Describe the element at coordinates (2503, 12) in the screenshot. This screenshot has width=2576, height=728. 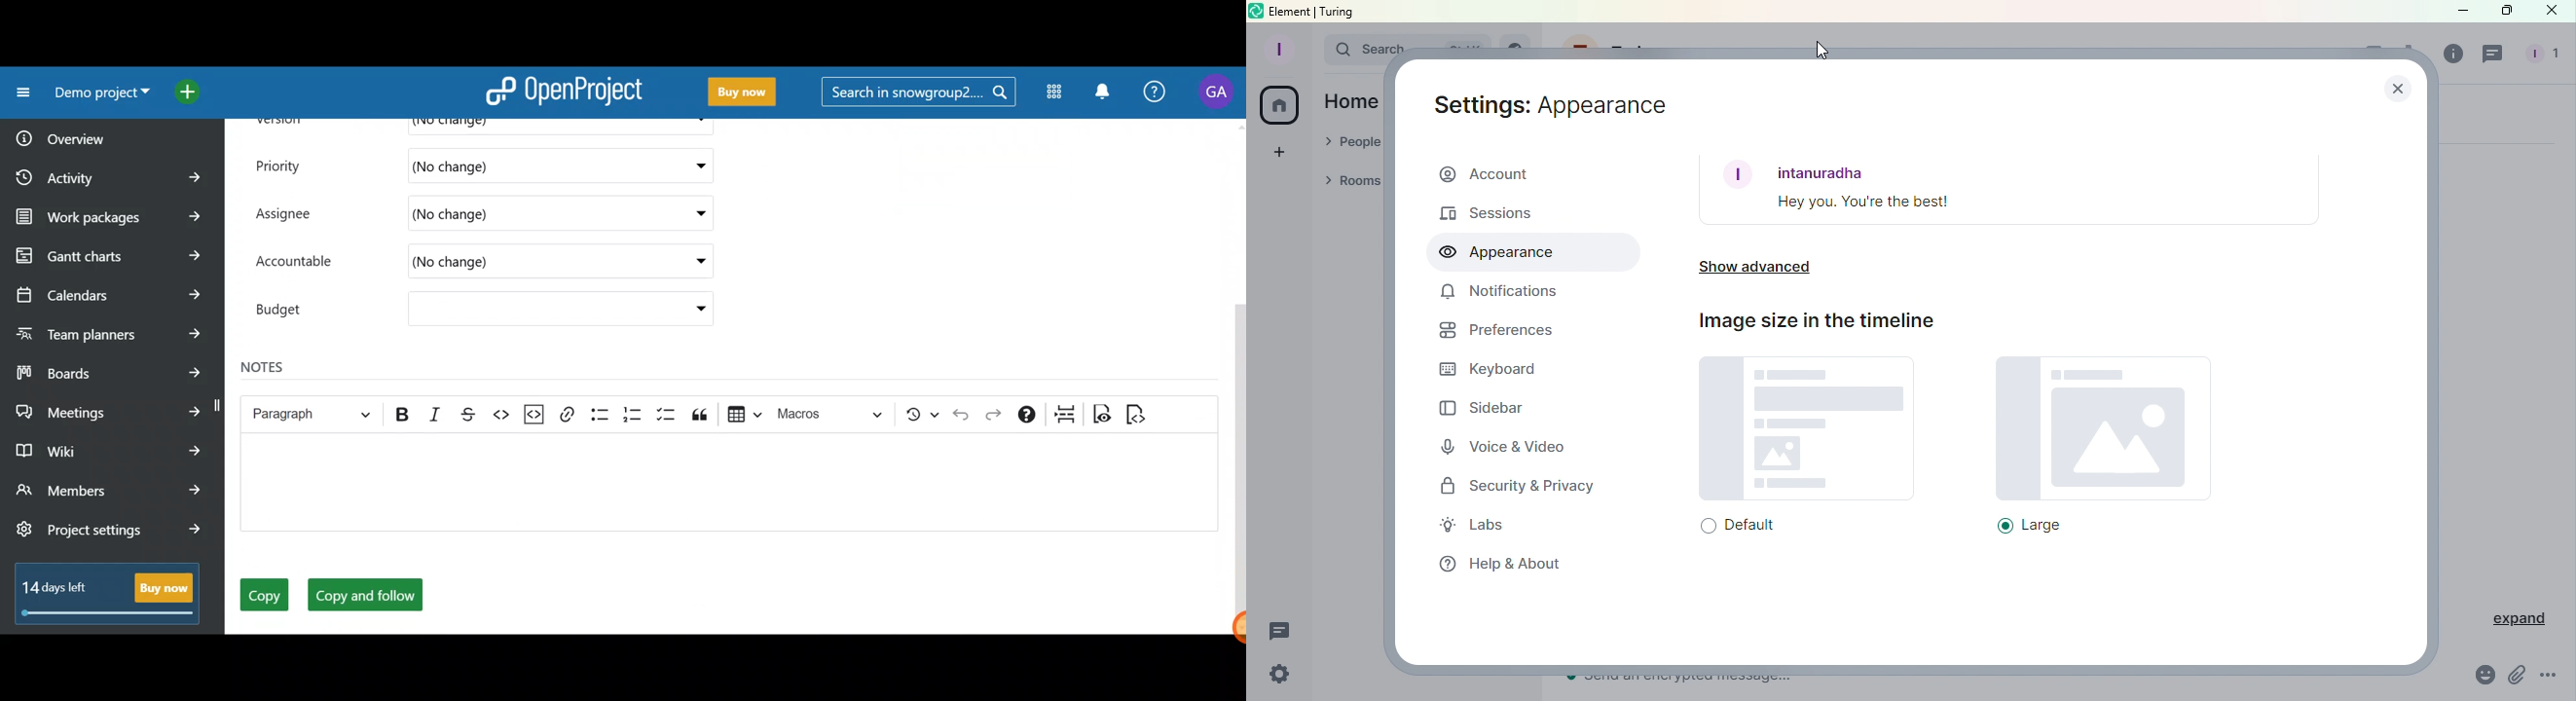
I see `Maximize` at that location.